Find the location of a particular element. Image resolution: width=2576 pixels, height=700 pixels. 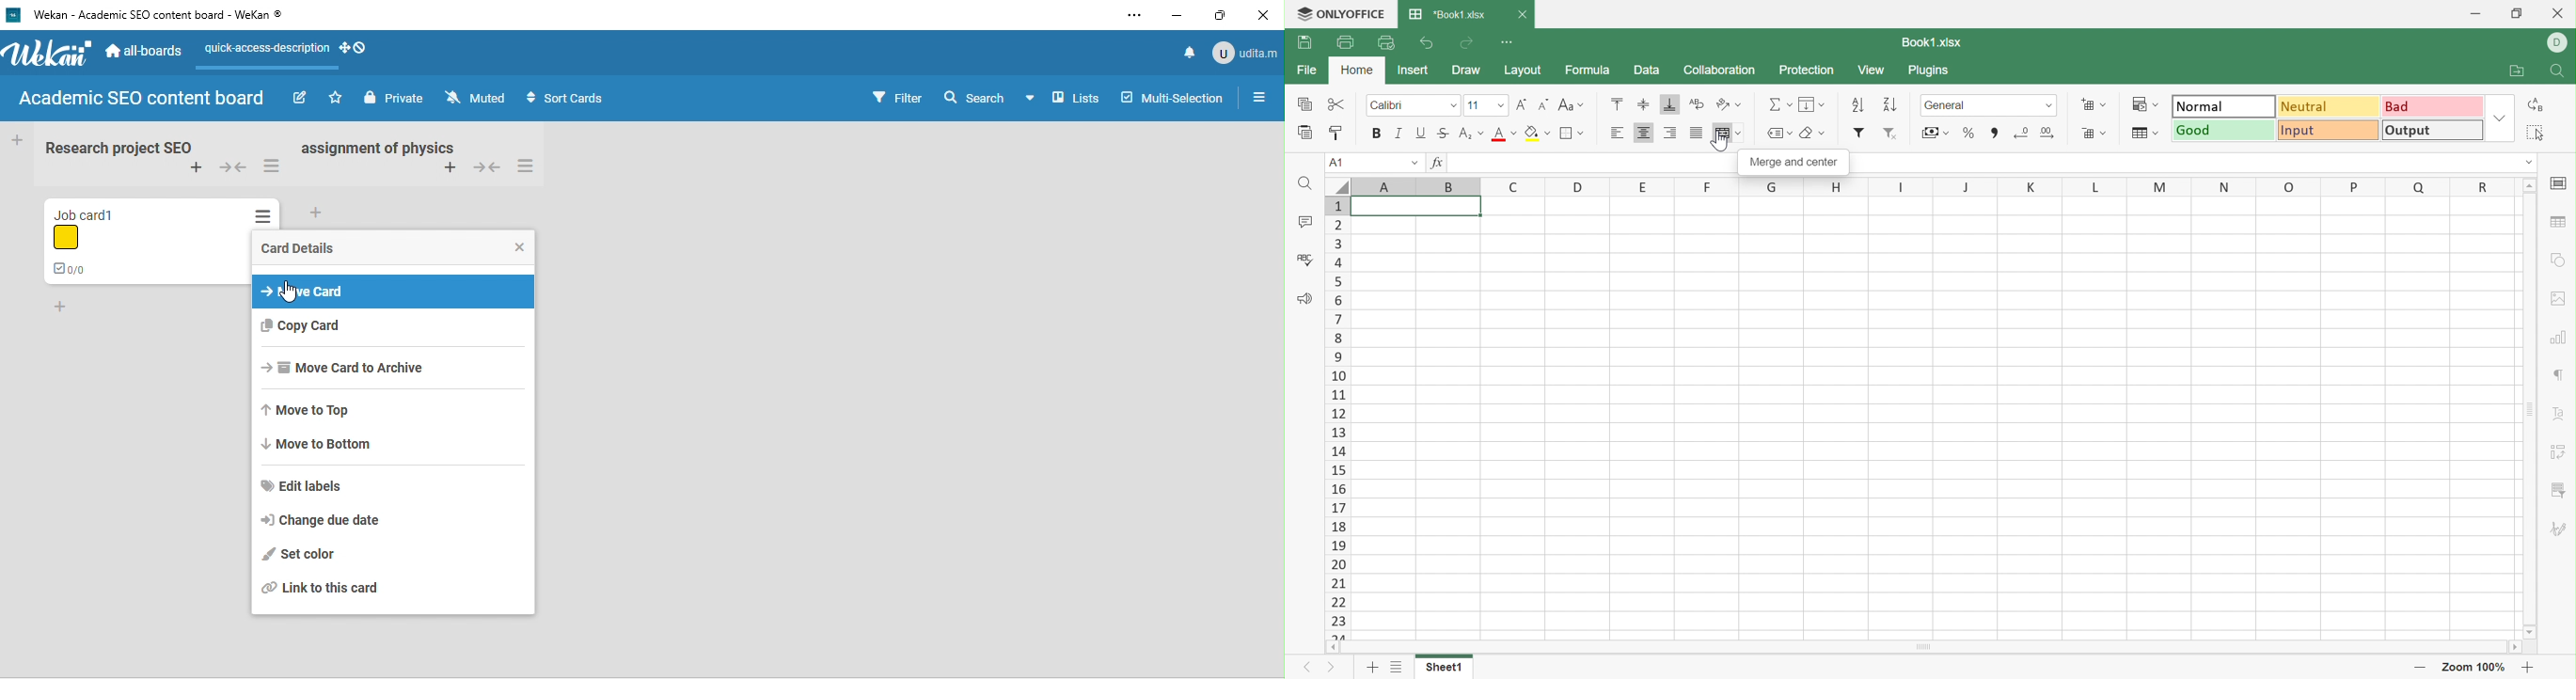

move to top is located at coordinates (322, 410).